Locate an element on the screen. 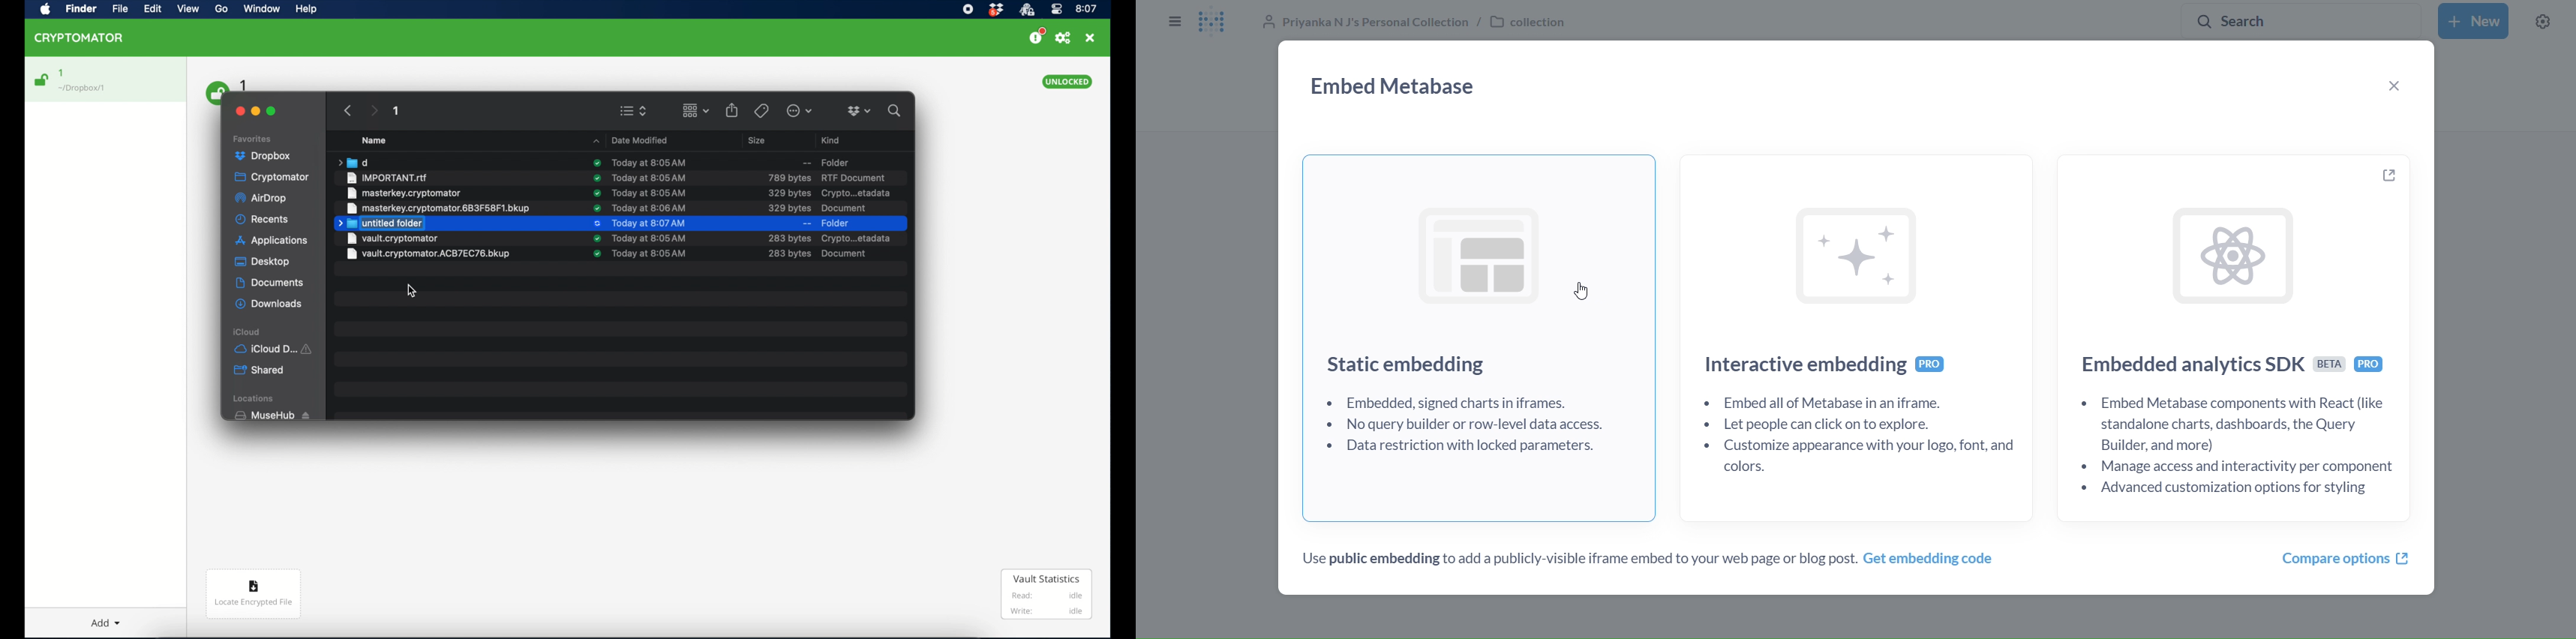  cursor is located at coordinates (1583, 291).